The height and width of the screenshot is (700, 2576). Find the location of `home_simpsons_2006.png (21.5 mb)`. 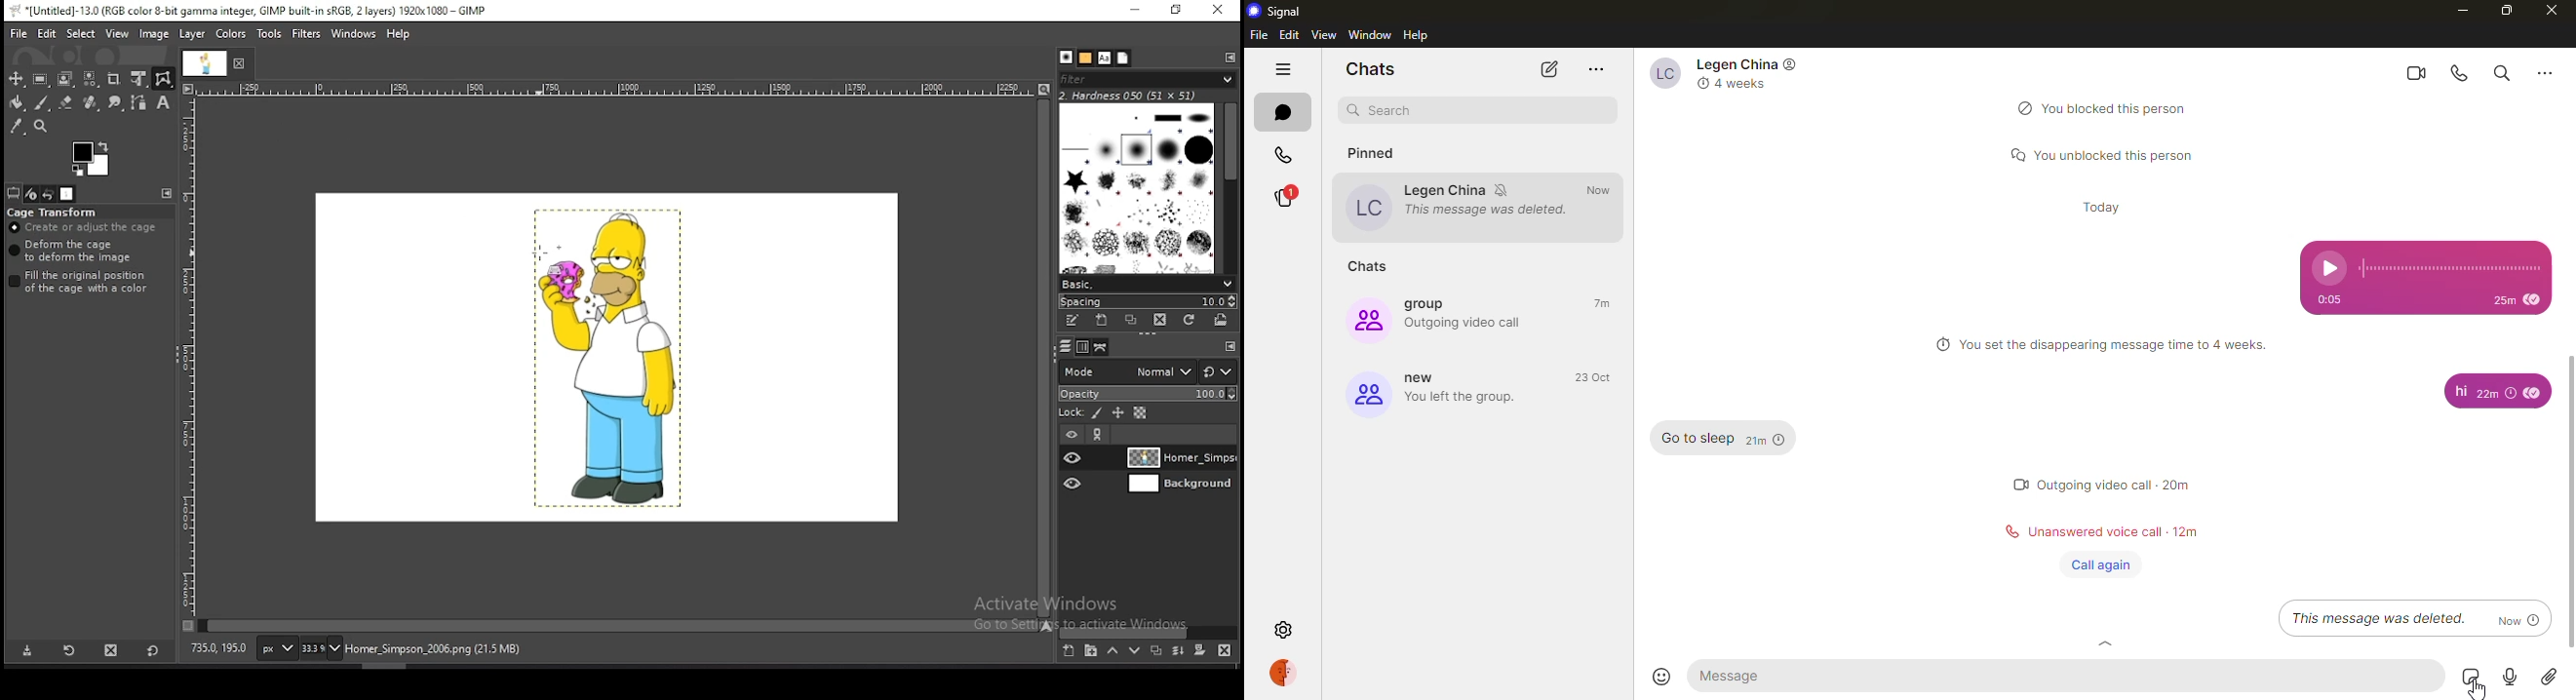

home_simpsons_2006.png (21.5 mb) is located at coordinates (432, 650).